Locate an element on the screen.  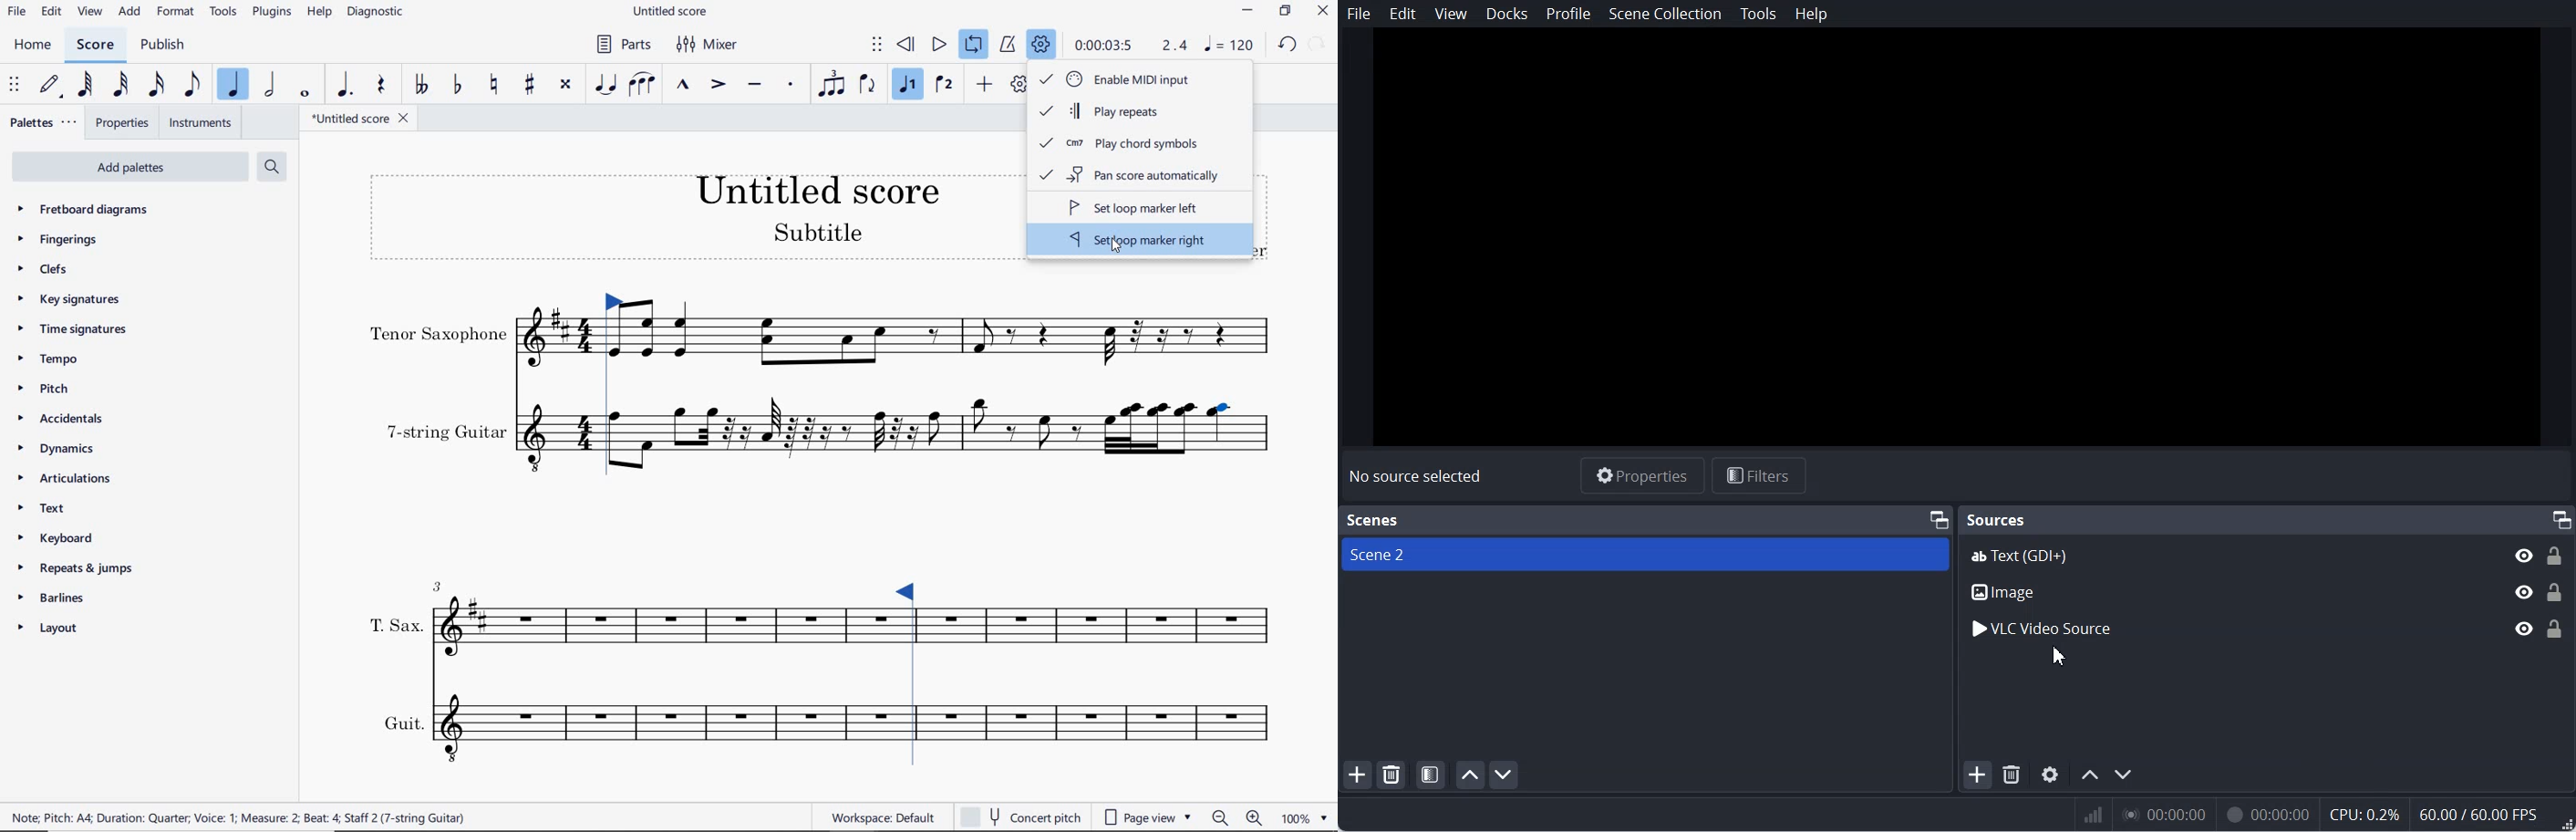
concert pitch is located at coordinates (1019, 815).